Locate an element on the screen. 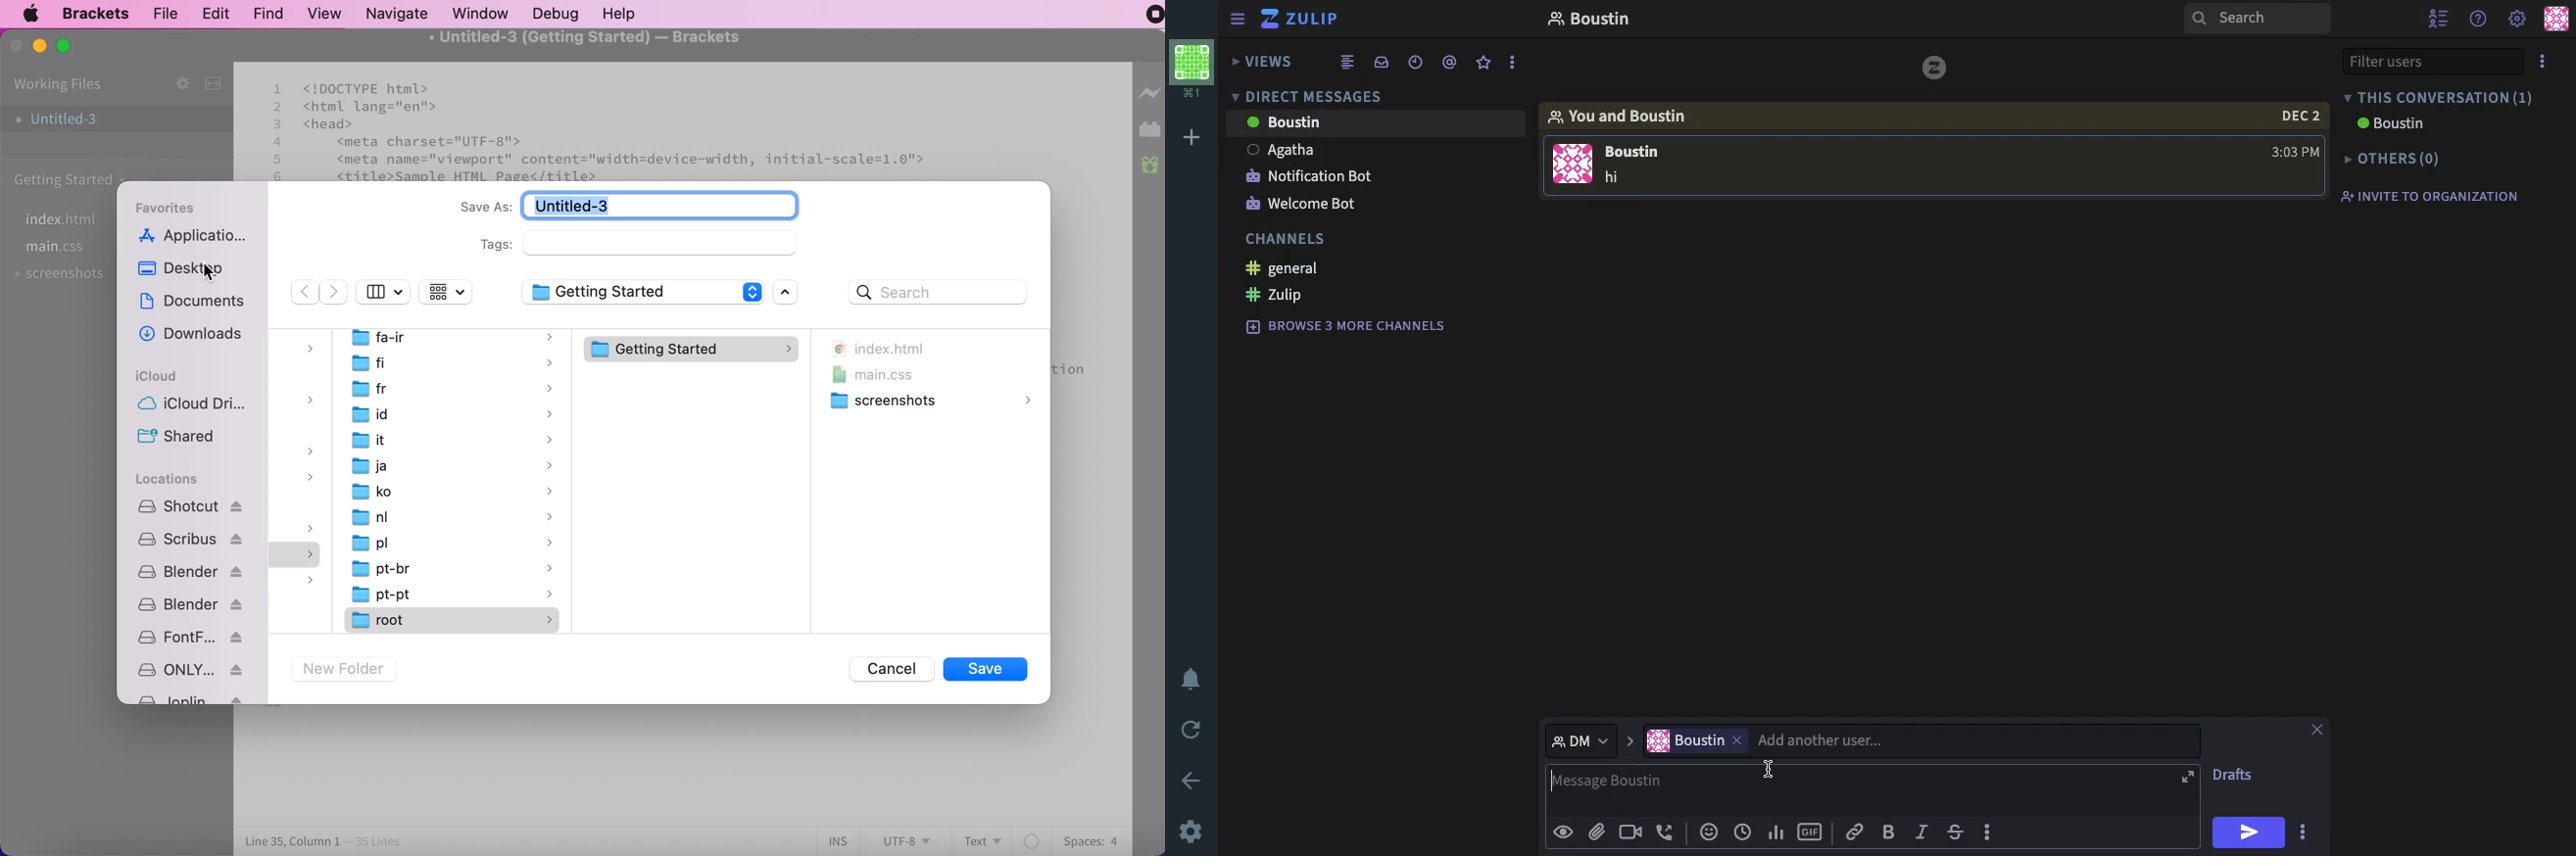 Image resolution: width=2576 pixels, height=868 pixels. dropdown is located at coordinates (310, 528).